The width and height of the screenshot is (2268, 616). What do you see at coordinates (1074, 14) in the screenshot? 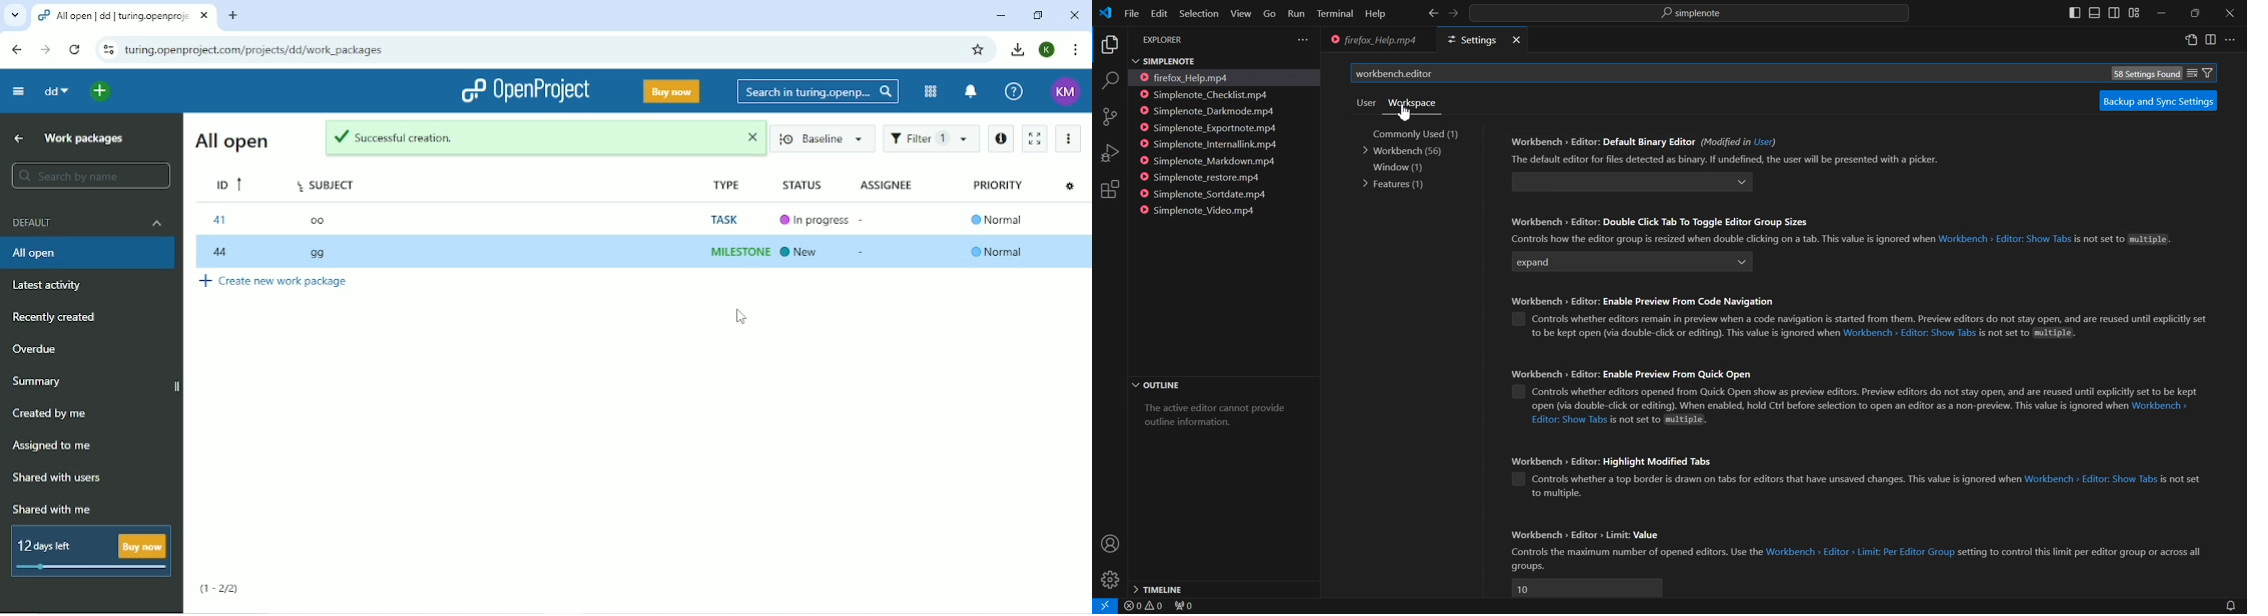
I see `Close` at bounding box center [1074, 14].